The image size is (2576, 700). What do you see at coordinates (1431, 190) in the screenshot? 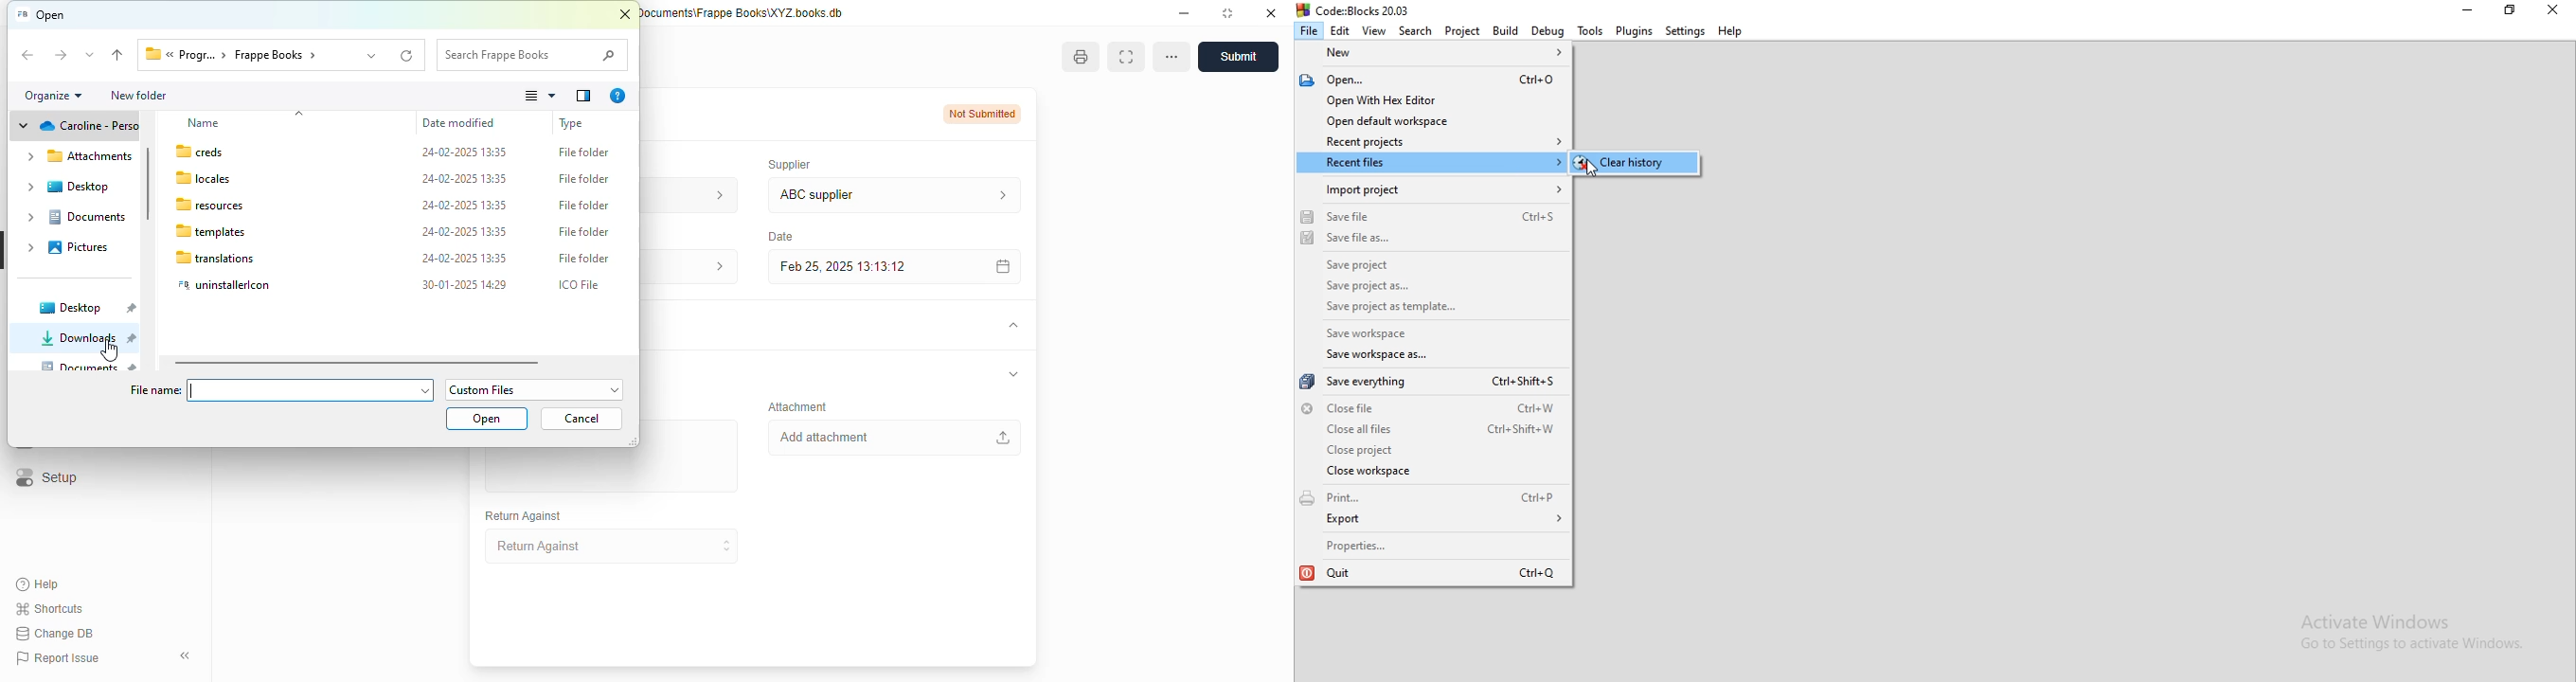
I see `Import Projects` at bounding box center [1431, 190].